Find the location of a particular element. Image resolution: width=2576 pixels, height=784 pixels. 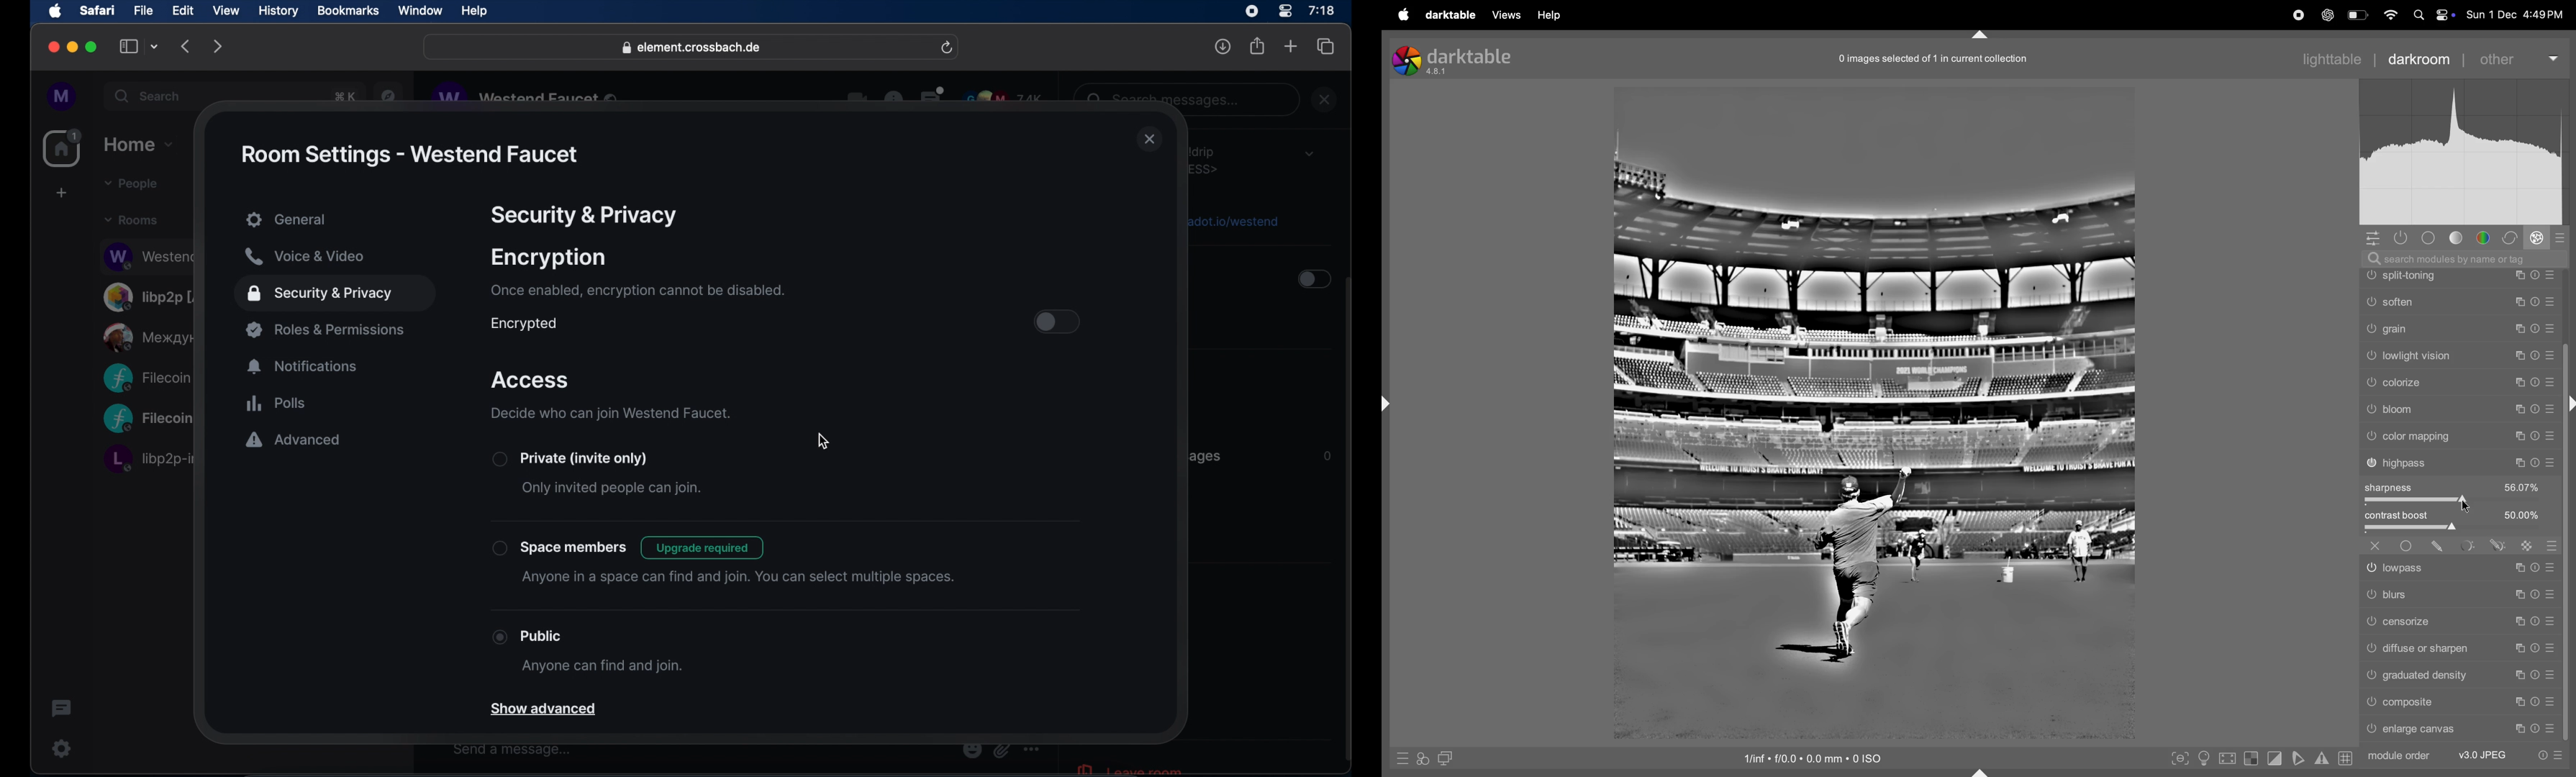

highpass is located at coordinates (2461, 539).